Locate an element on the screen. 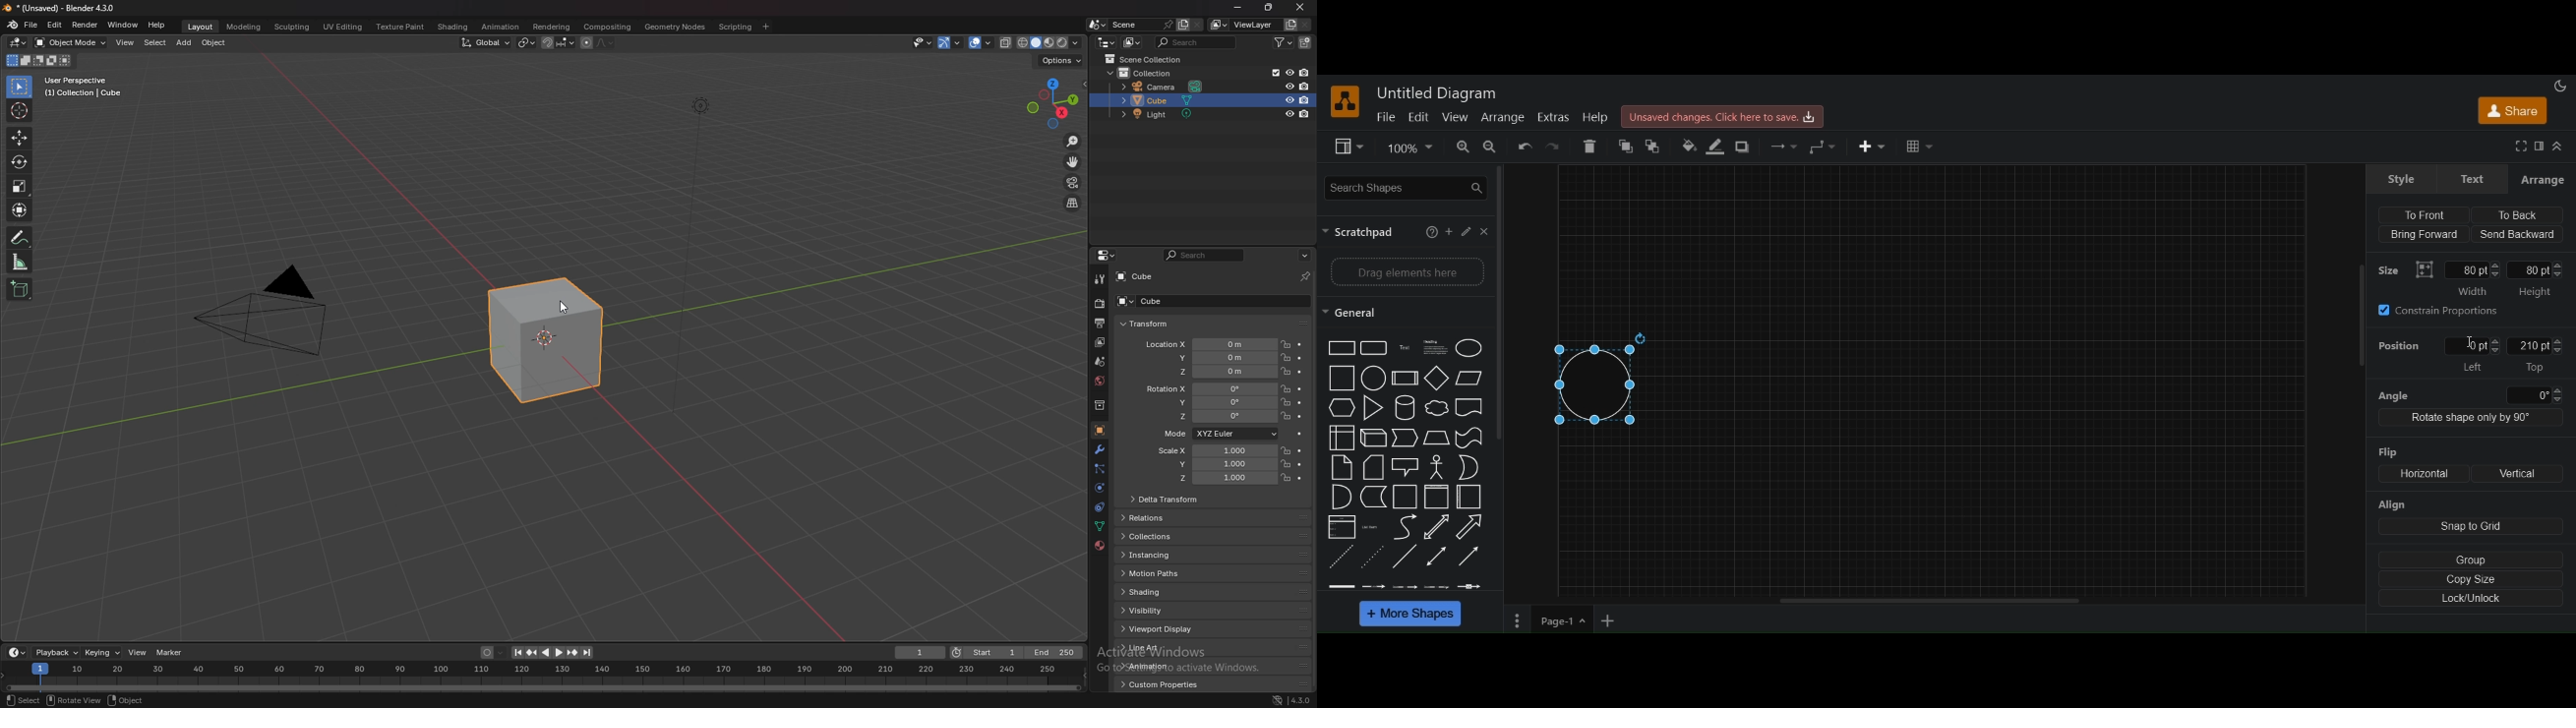  hexagon is located at coordinates (1343, 409).